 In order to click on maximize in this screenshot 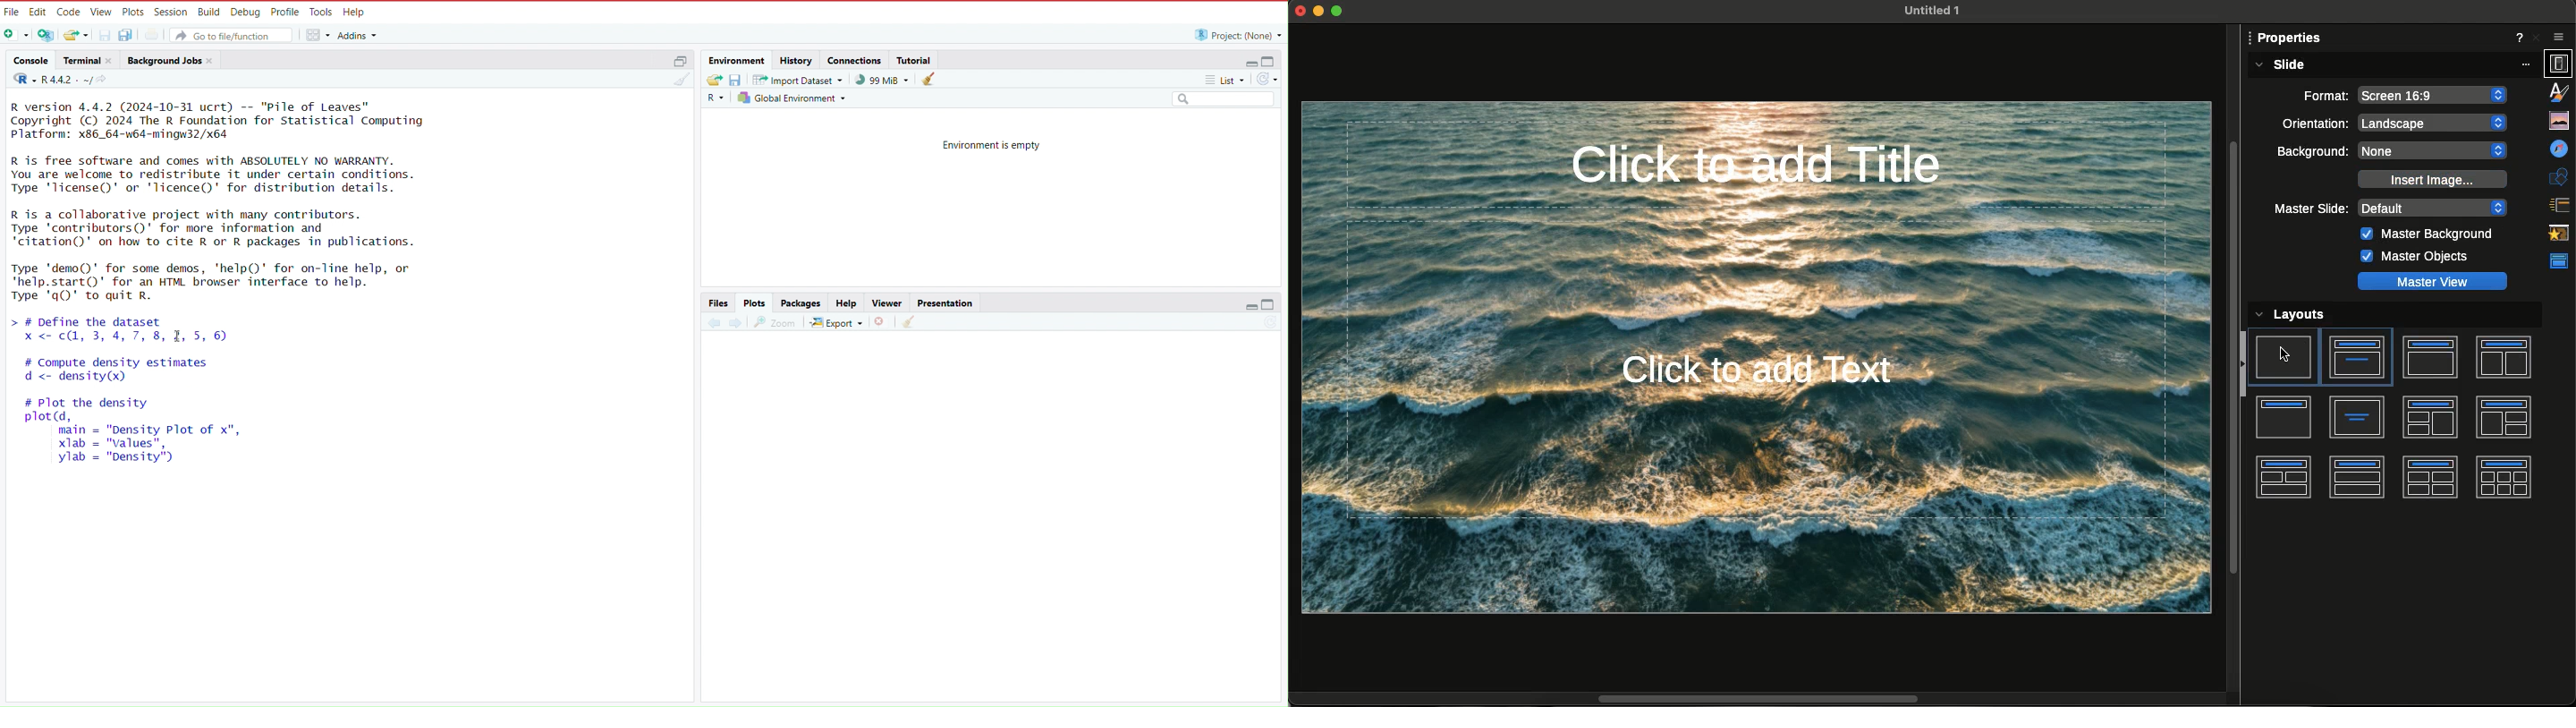, I will do `click(682, 61)`.